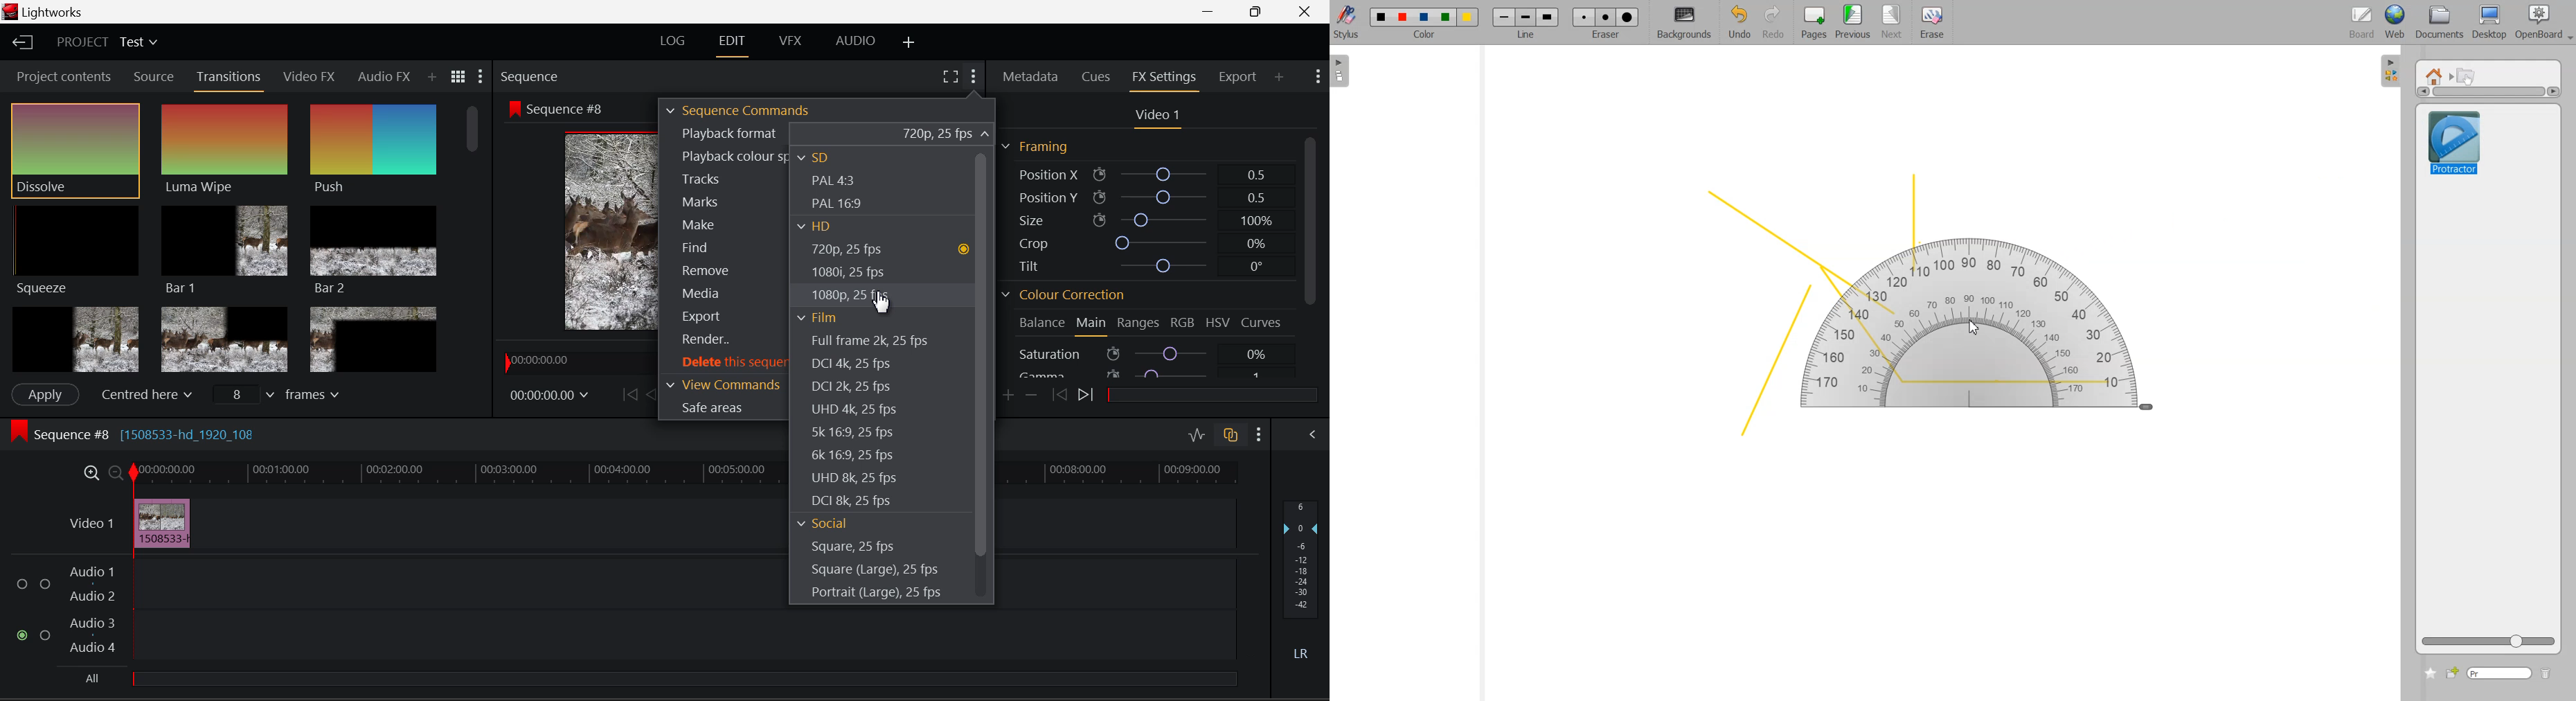  Describe the element at coordinates (820, 229) in the screenshot. I see `HD Options` at that location.